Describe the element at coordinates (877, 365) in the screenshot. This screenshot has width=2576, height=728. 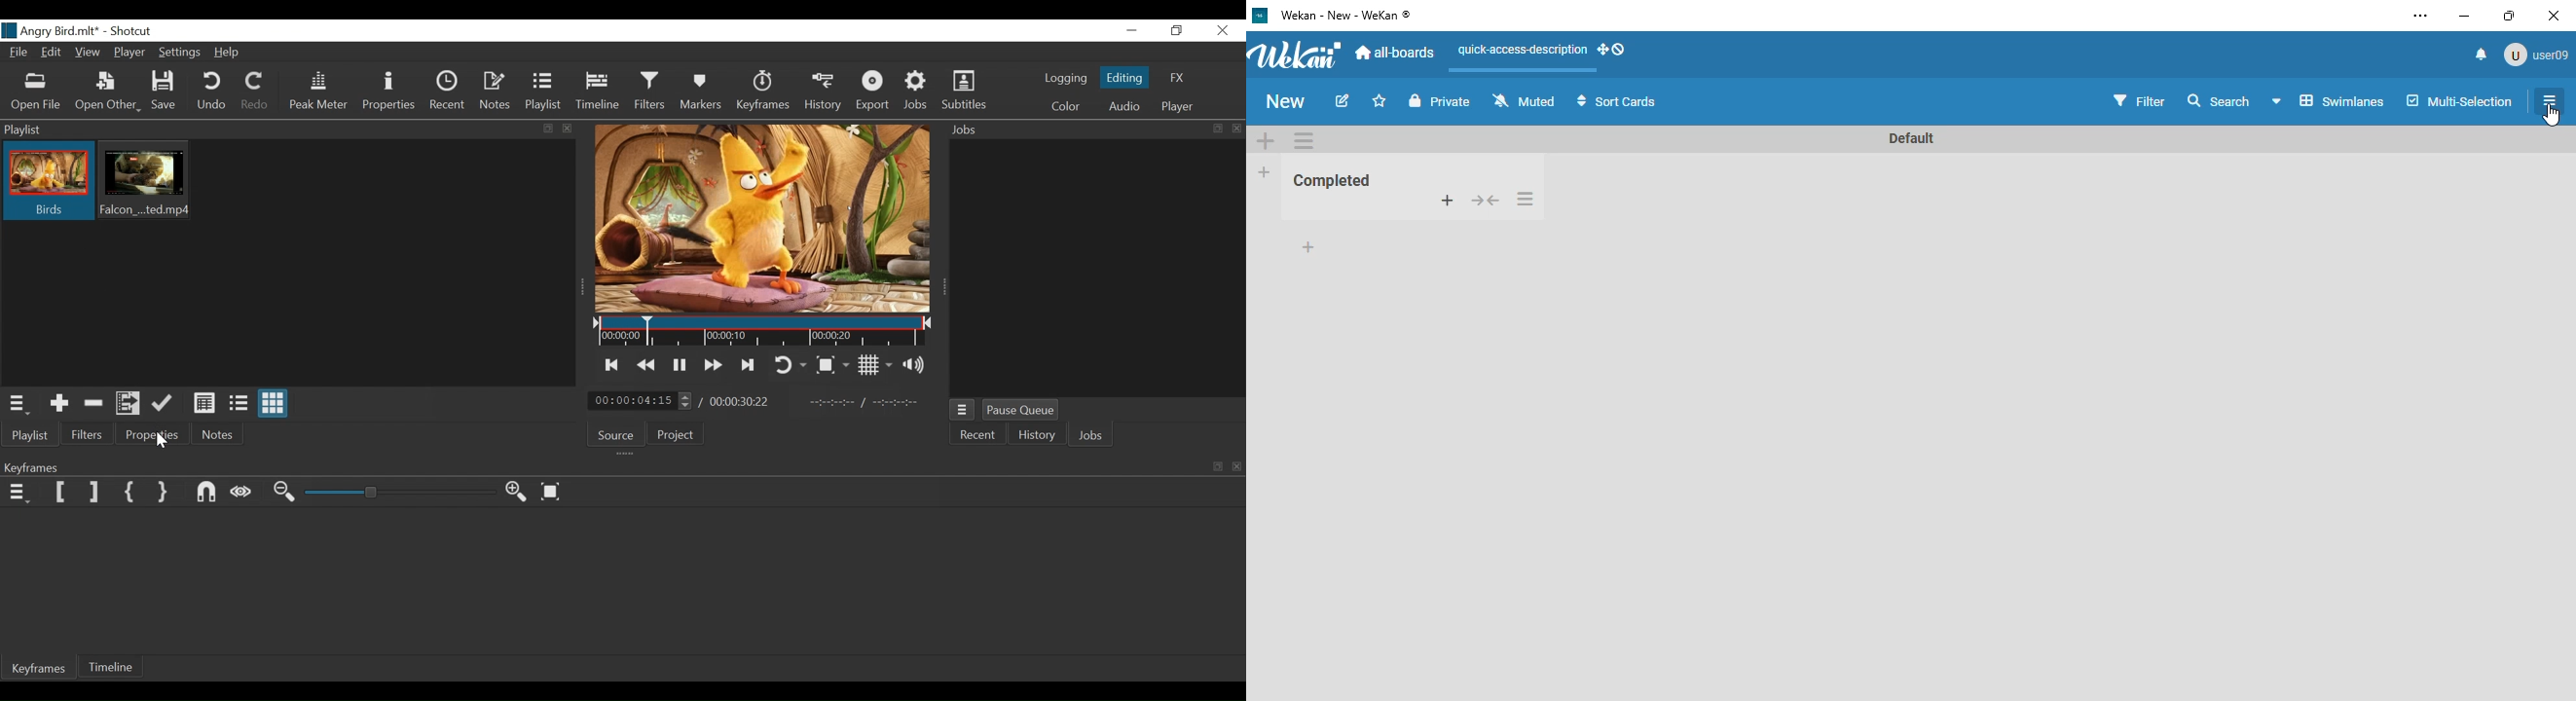
I see `Toggle display grid on player` at that location.